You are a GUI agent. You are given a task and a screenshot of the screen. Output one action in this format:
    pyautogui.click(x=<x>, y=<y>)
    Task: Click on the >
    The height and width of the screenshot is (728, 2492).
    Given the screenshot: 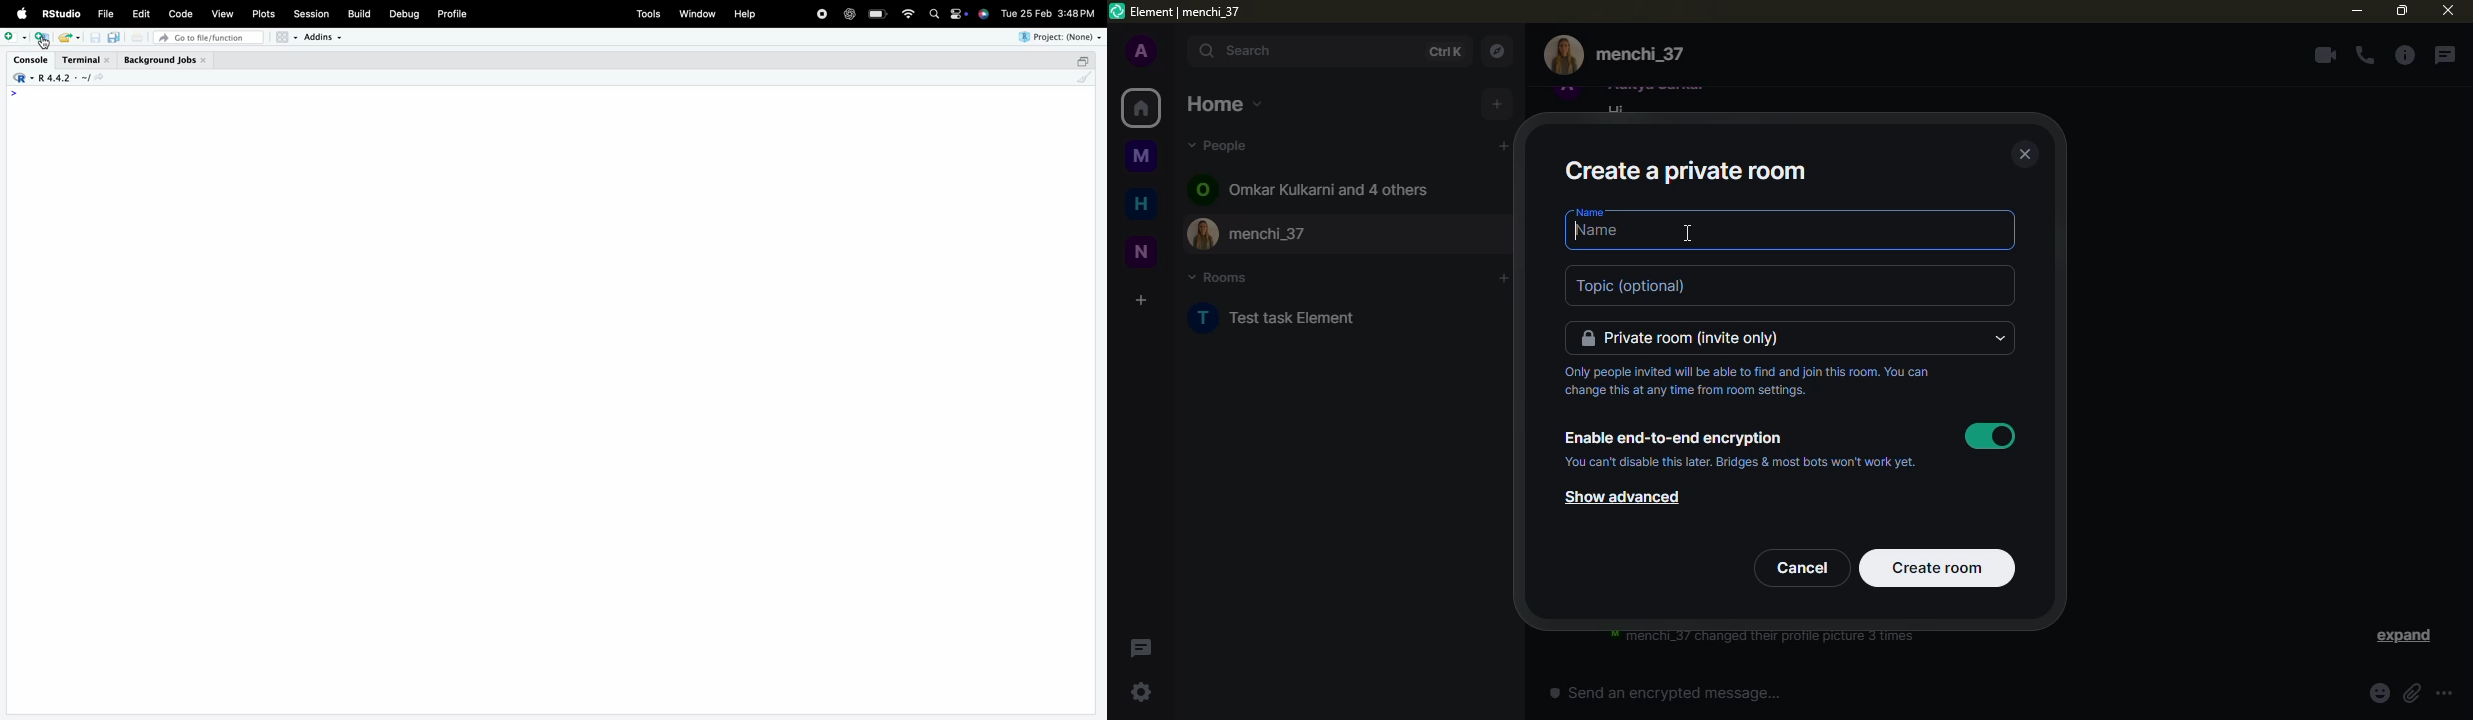 What is the action you would take?
    pyautogui.click(x=14, y=93)
    